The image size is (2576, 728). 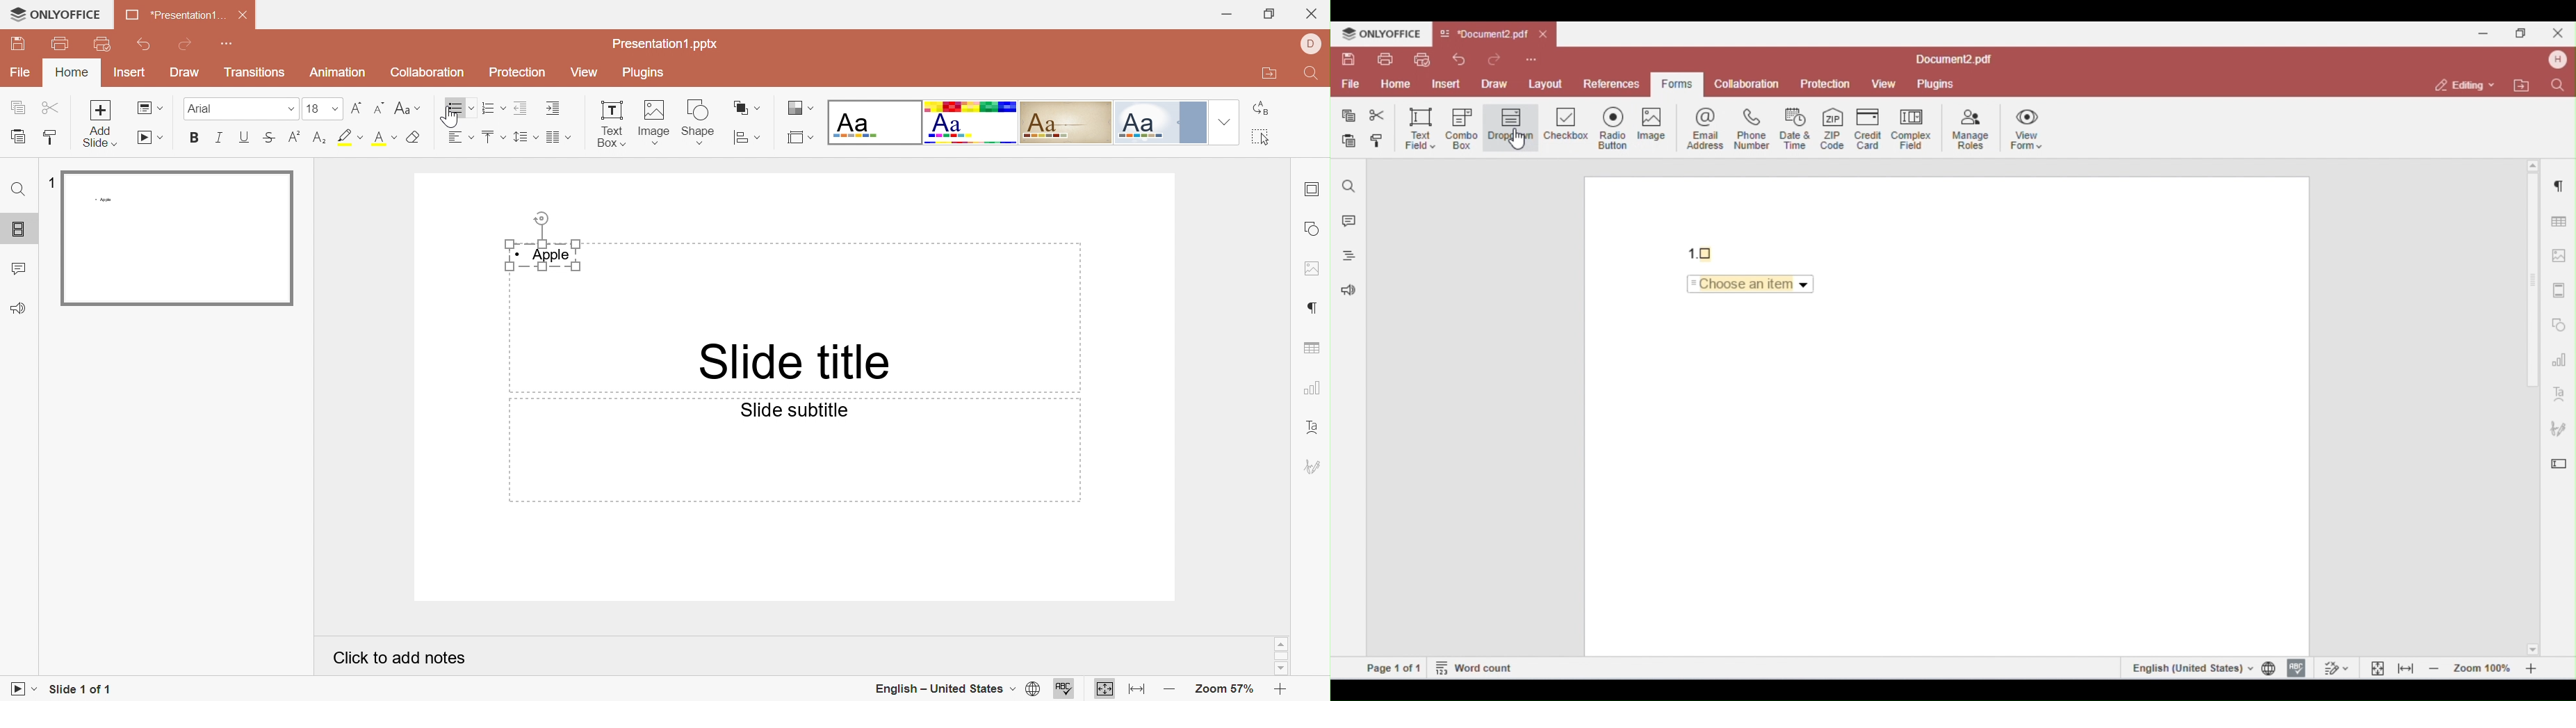 What do you see at coordinates (1068, 689) in the screenshot?
I see `spell checking` at bounding box center [1068, 689].